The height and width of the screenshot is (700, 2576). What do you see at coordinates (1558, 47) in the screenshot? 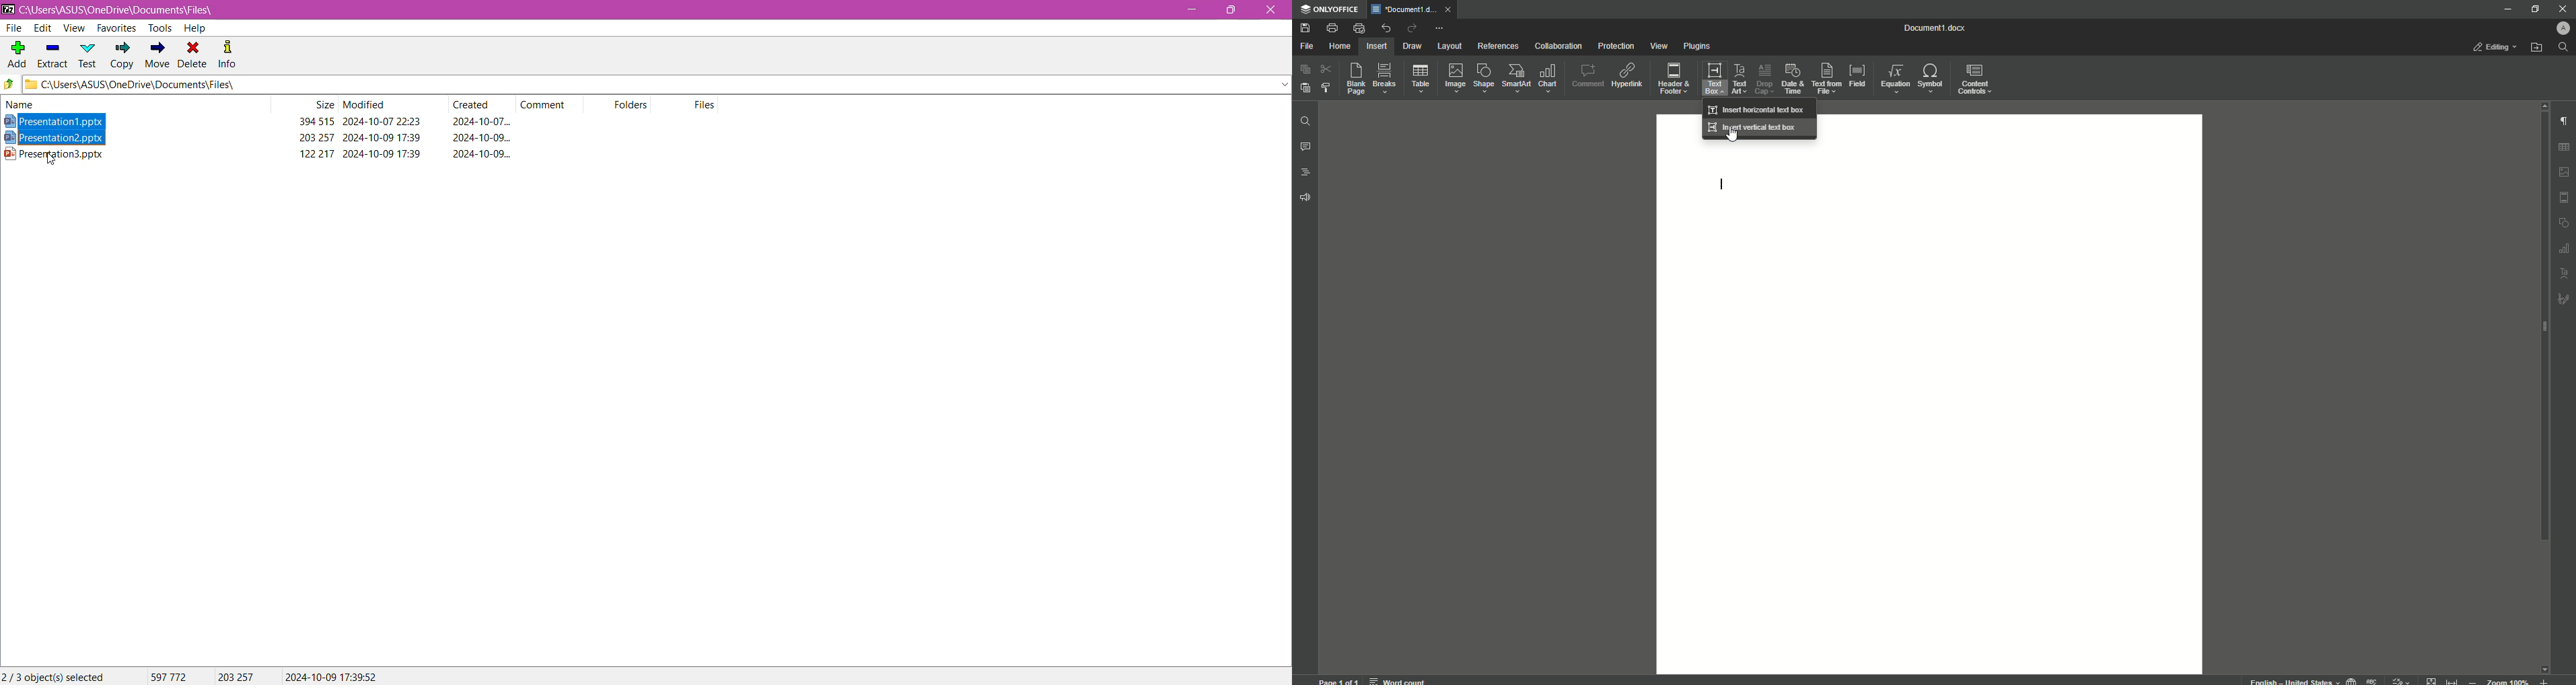
I see `Collaboration` at bounding box center [1558, 47].